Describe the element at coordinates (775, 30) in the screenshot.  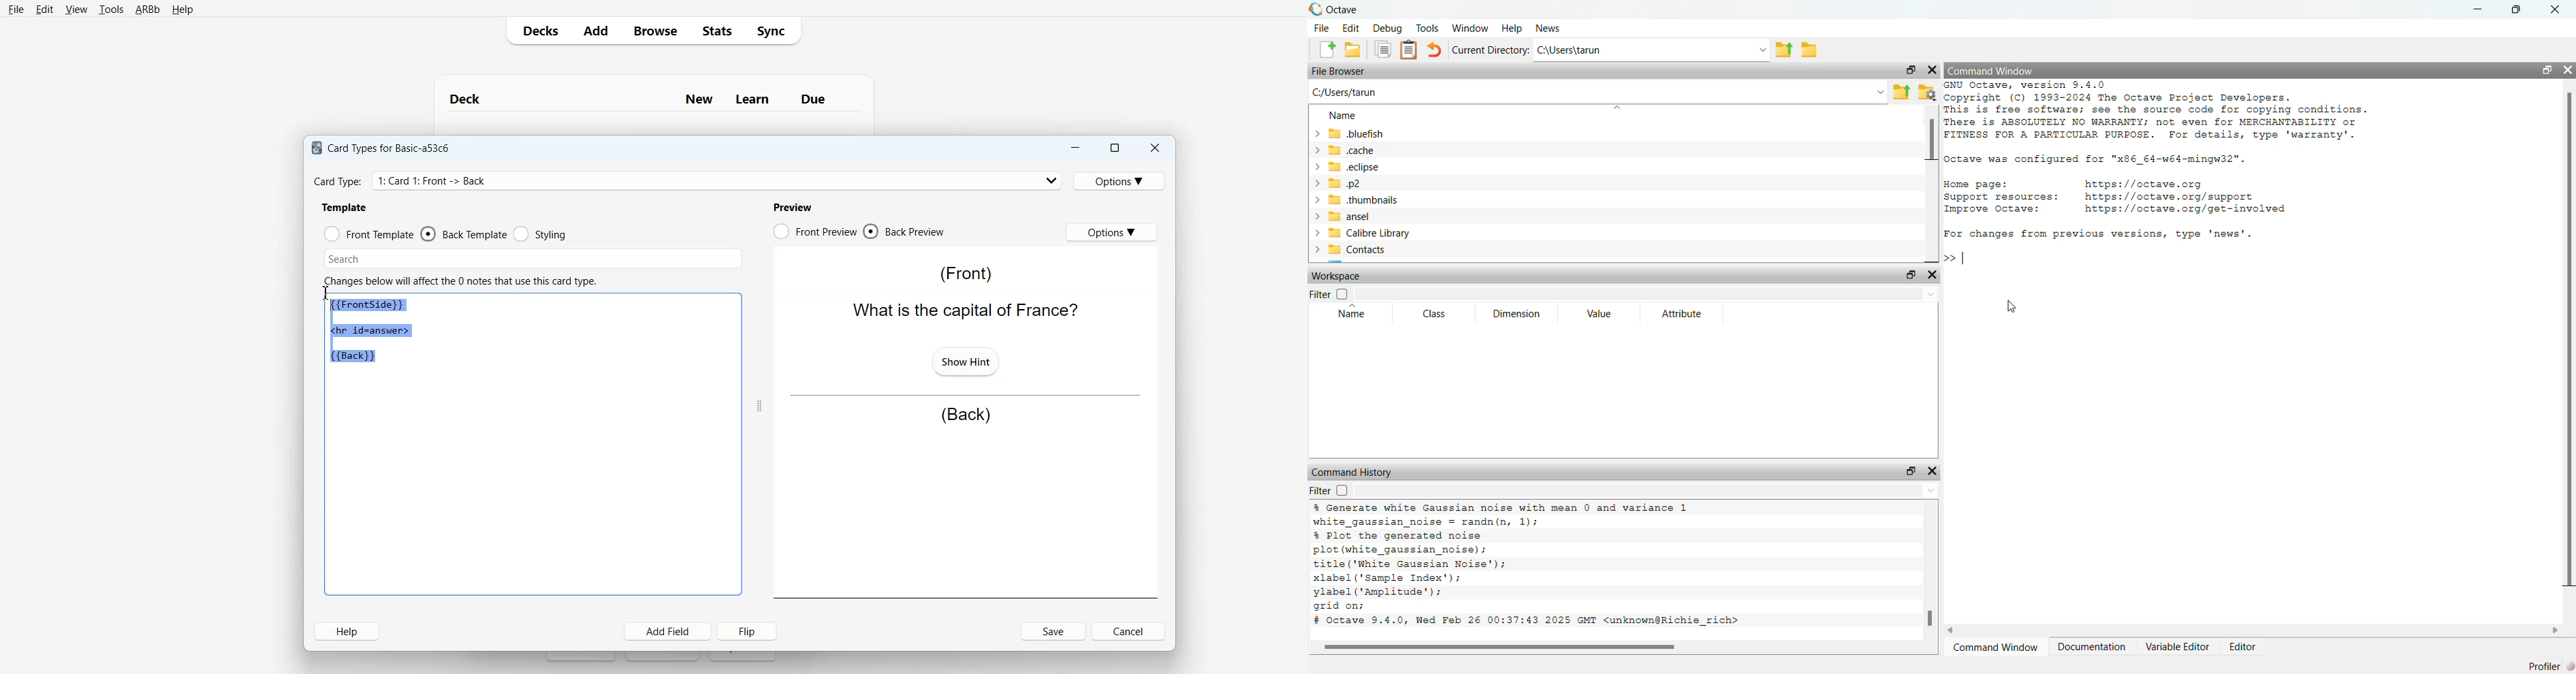
I see `Sync` at that location.